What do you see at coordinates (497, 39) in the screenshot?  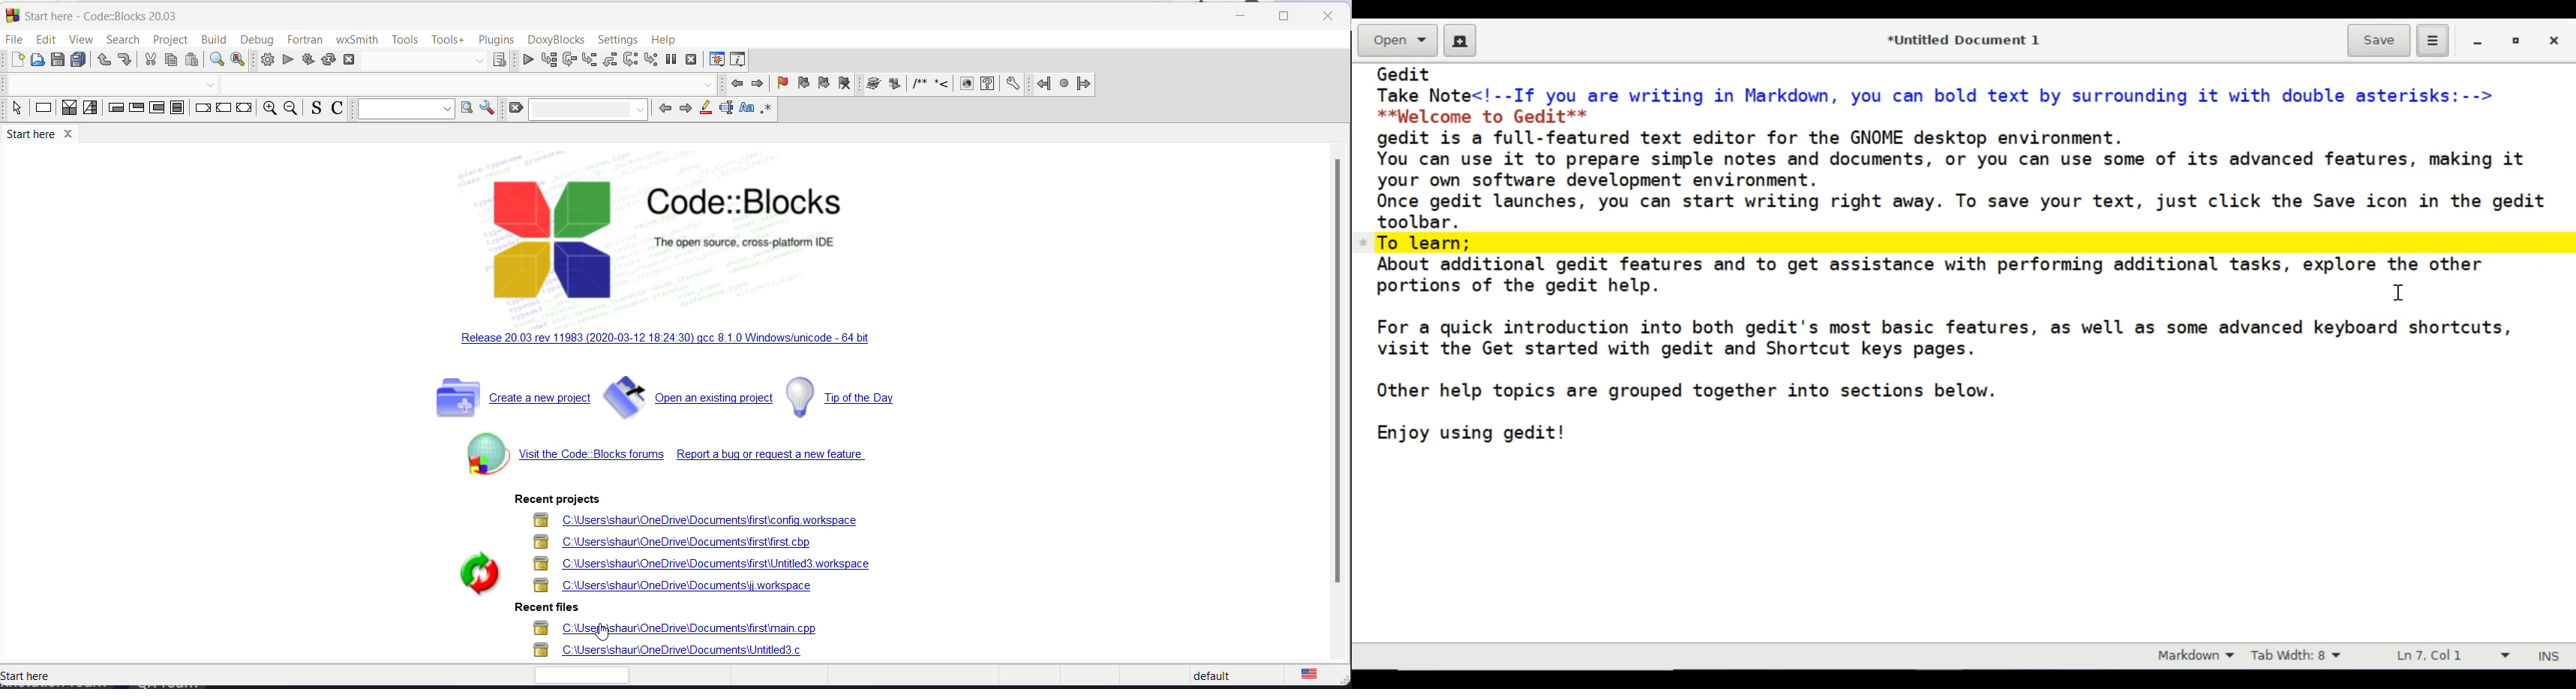 I see `plugins` at bounding box center [497, 39].